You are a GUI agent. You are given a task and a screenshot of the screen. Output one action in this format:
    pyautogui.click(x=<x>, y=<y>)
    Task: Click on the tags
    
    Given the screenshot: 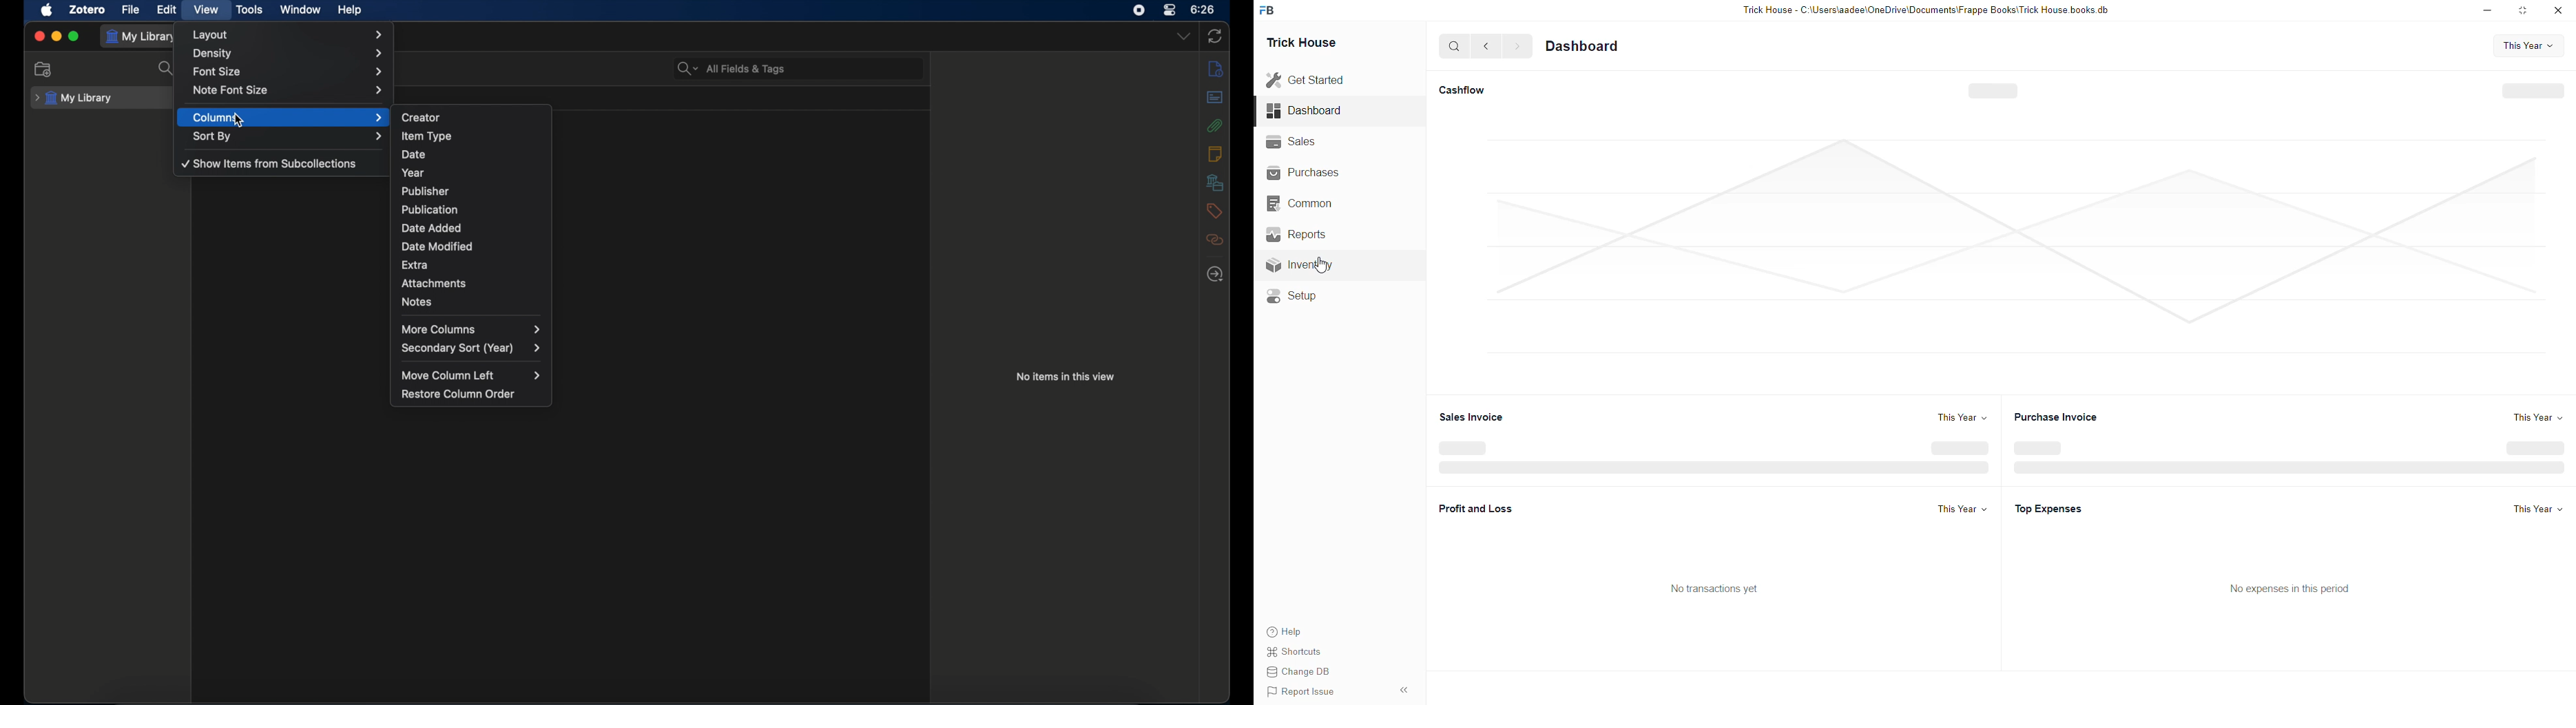 What is the action you would take?
    pyautogui.click(x=1215, y=211)
    